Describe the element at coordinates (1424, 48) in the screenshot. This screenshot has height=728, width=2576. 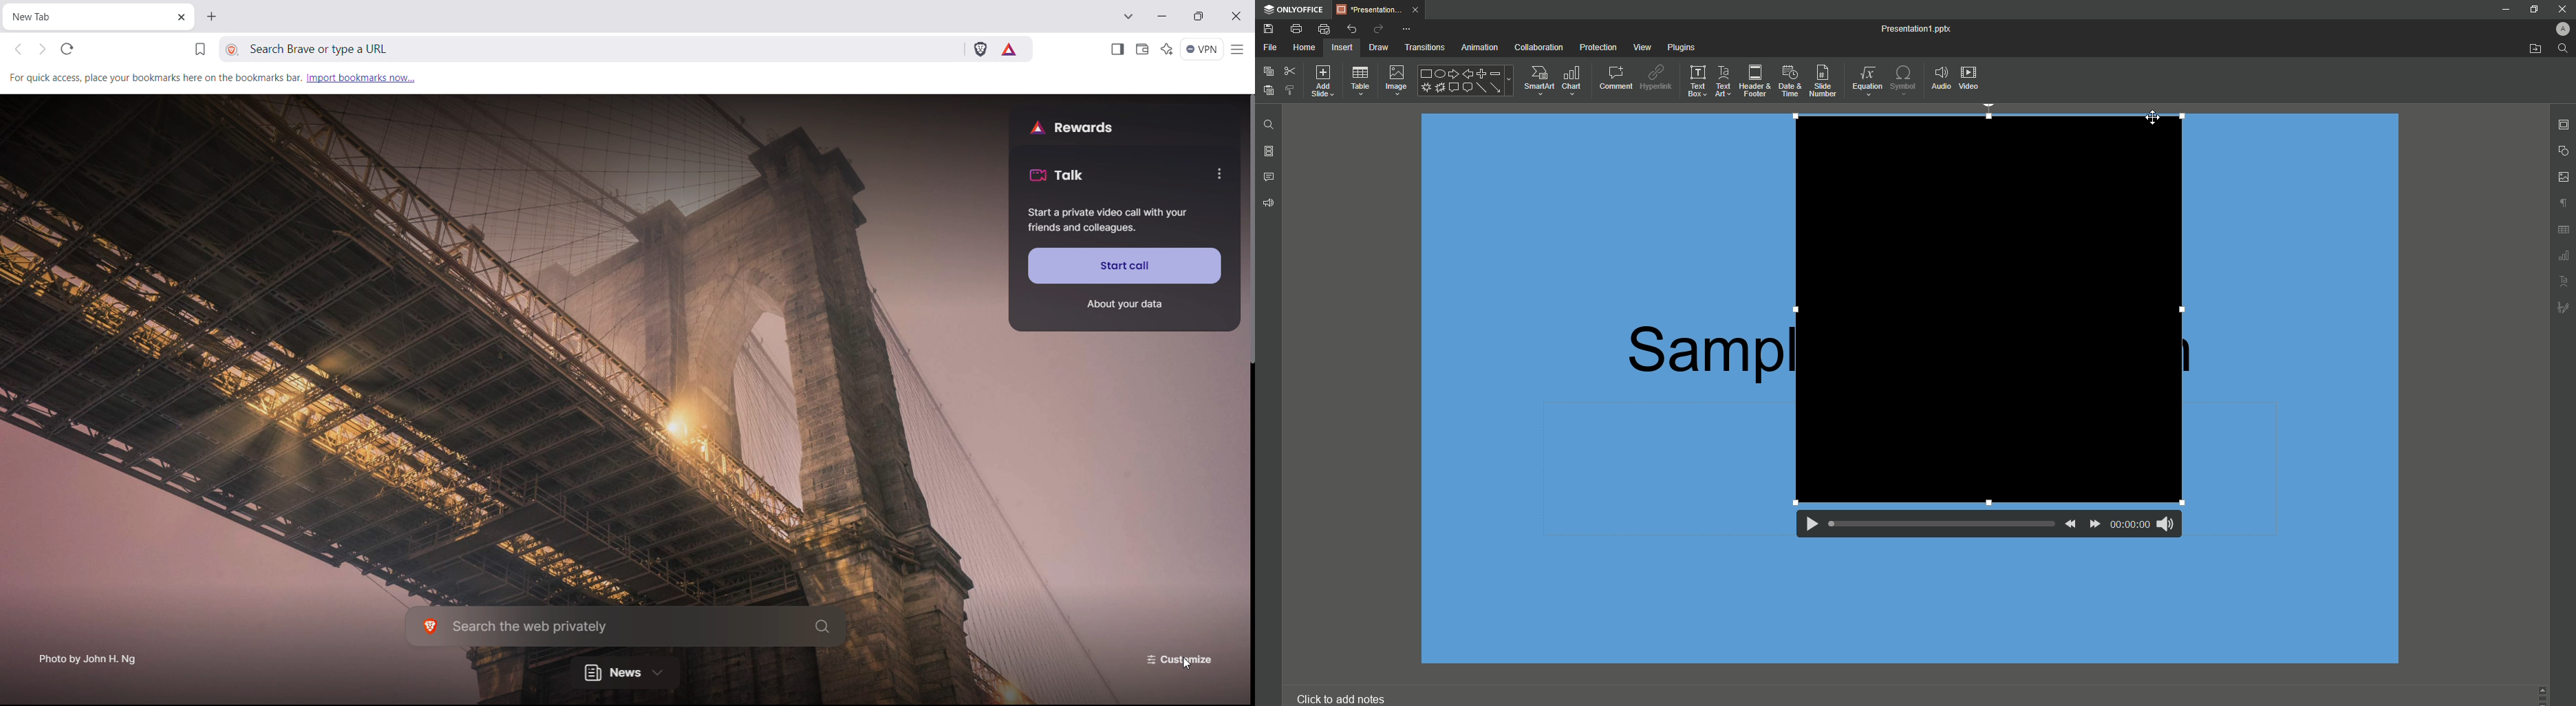
I see `Transitions` at that location.